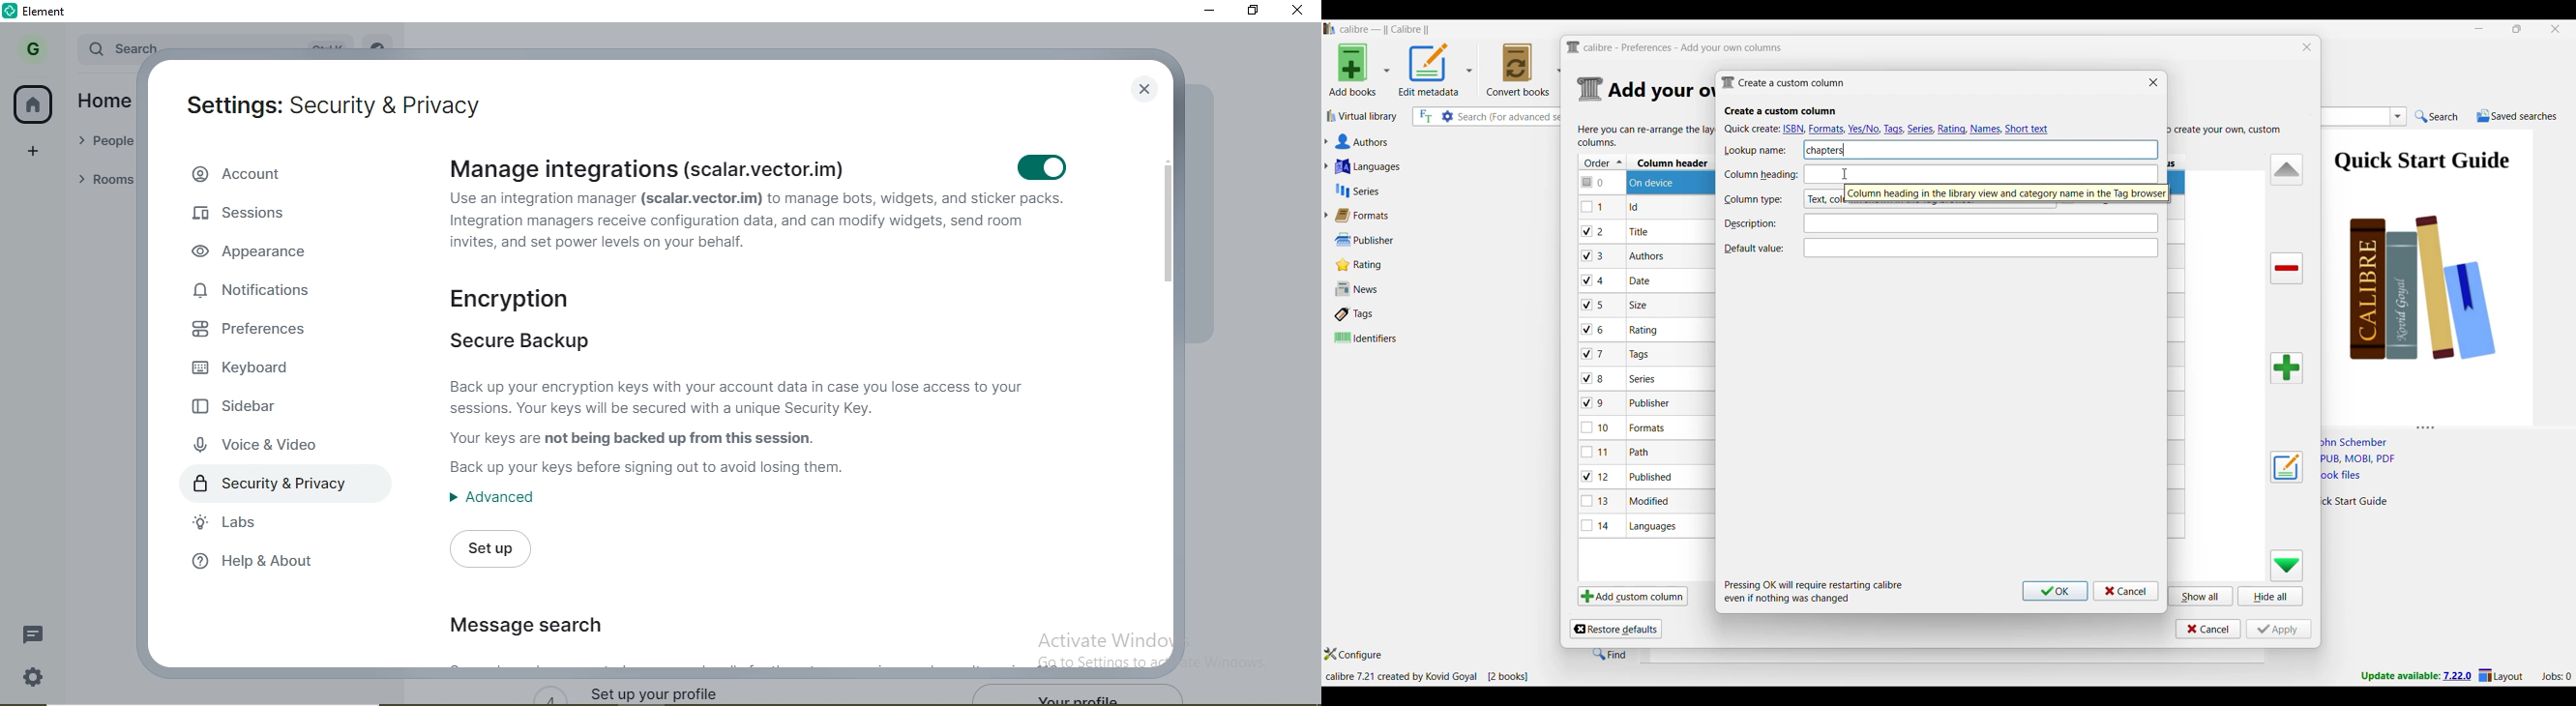 This screenshot has width=2576, height=728. What do you see at coordinates (2437, 117) in the screenshot?
I see `Search` at bounding box center [2437, 117].